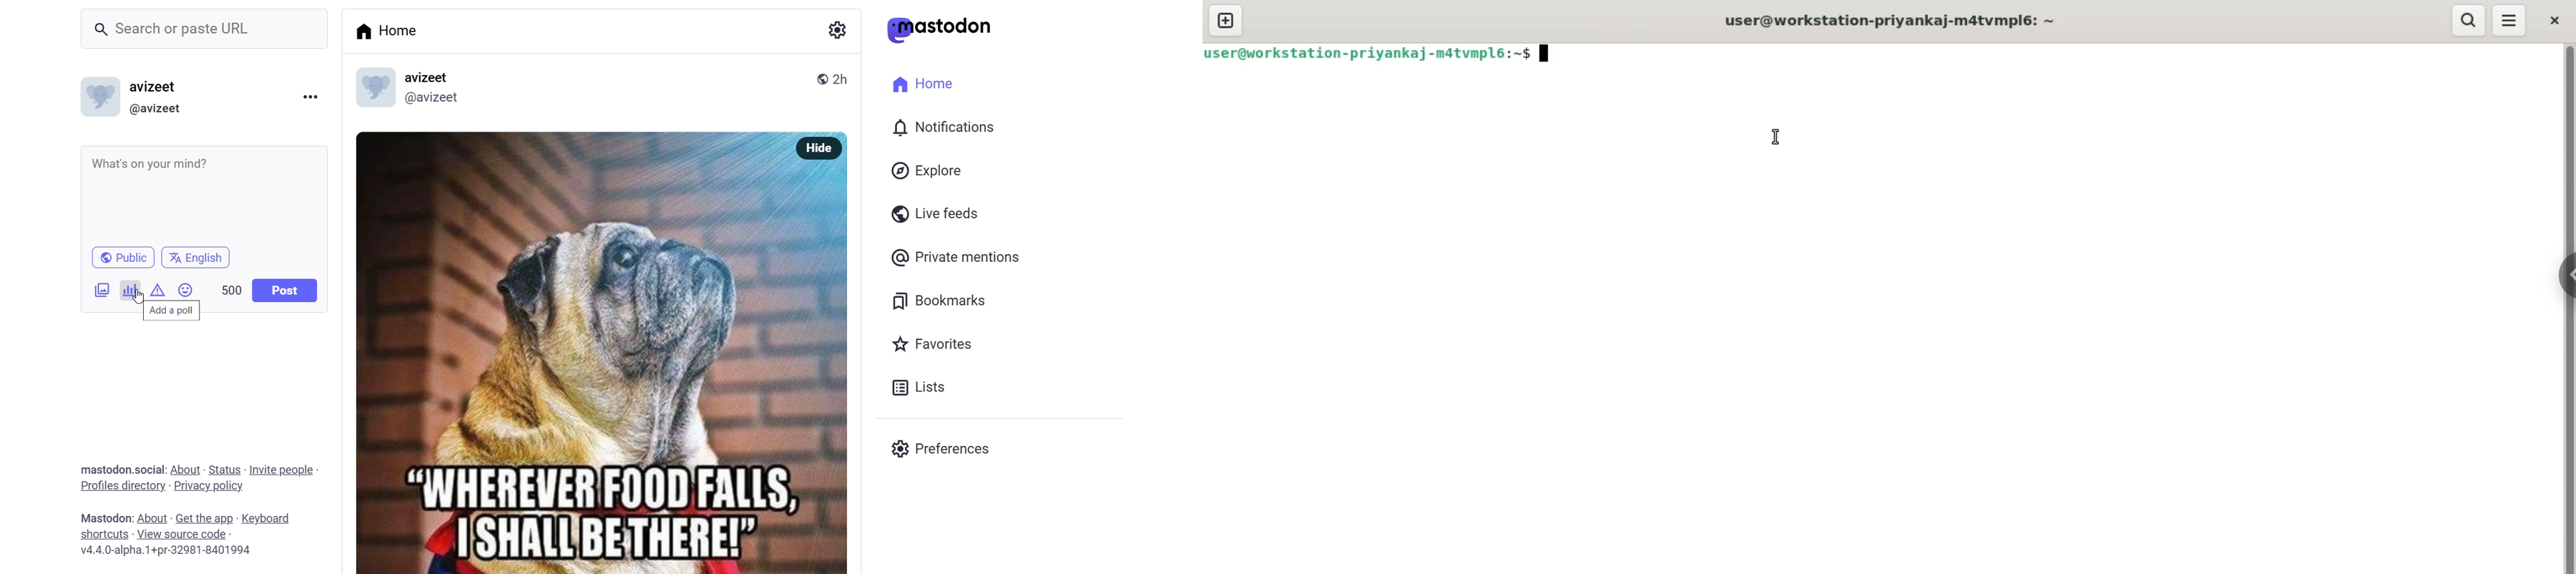 This screenshot has height=588, width=2576. I want to click on id, so click(96, 100).